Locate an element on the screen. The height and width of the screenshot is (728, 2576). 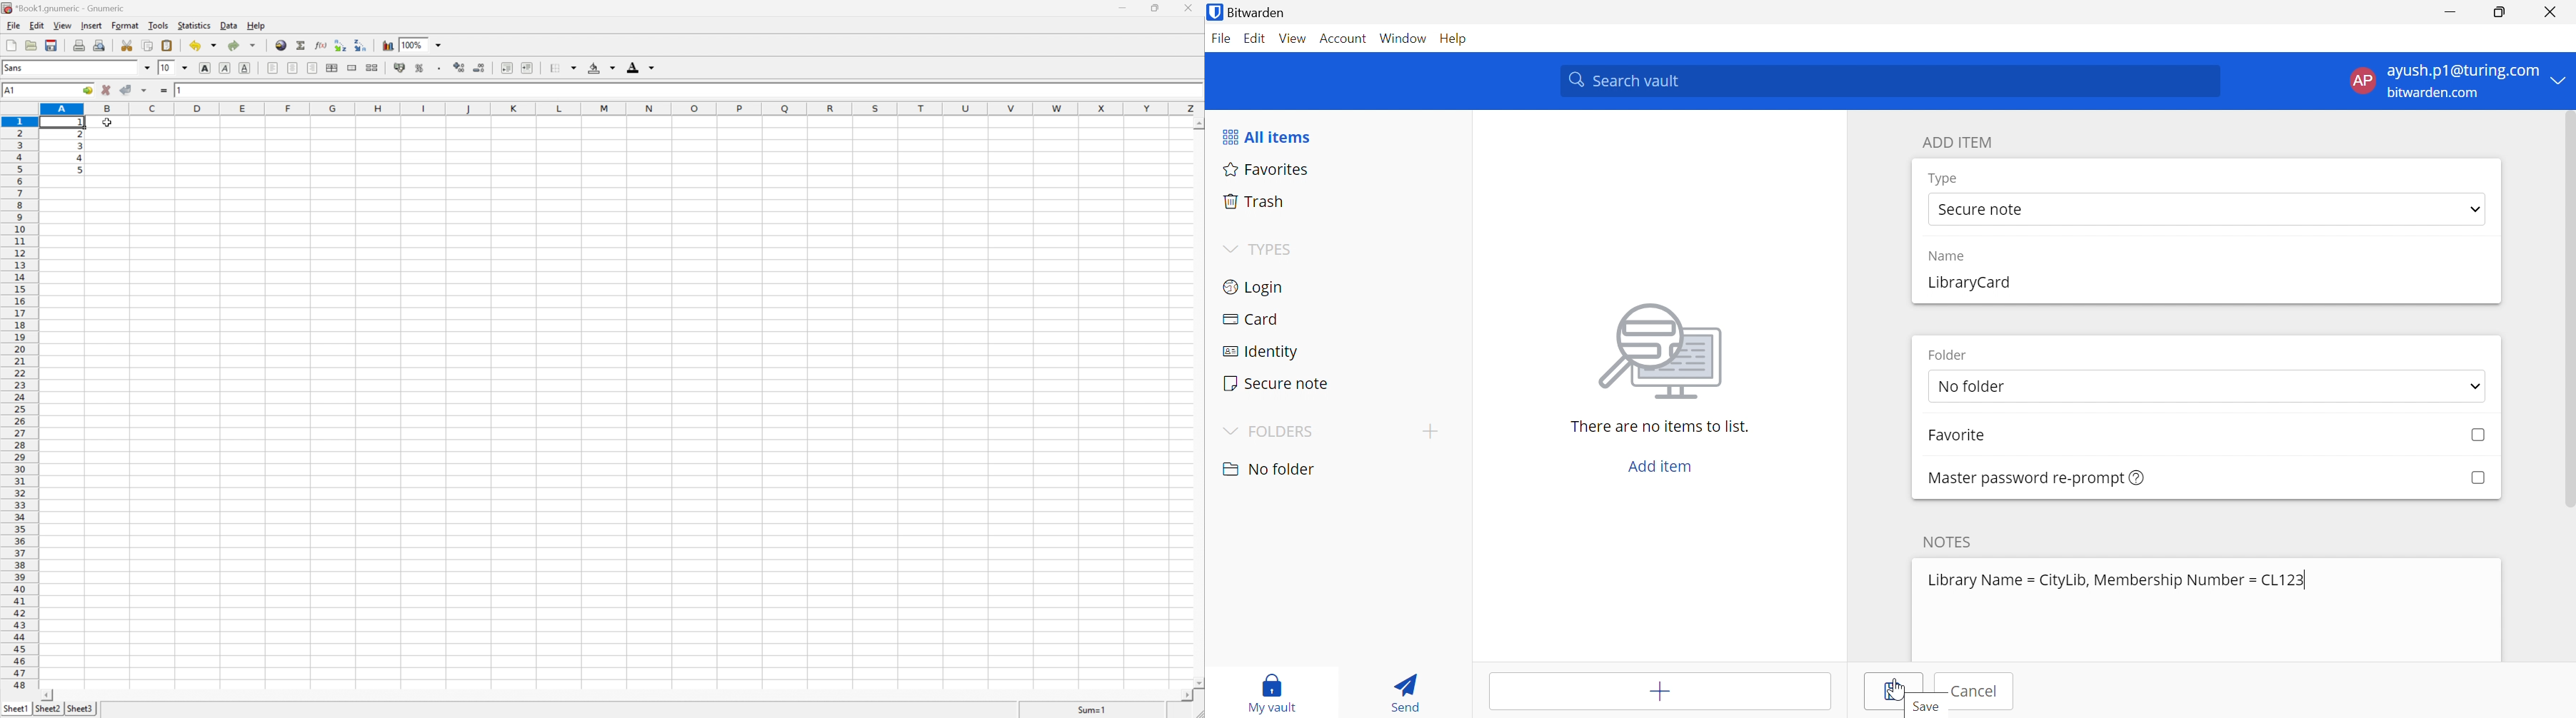
5 is located at coordinates (81, 170).